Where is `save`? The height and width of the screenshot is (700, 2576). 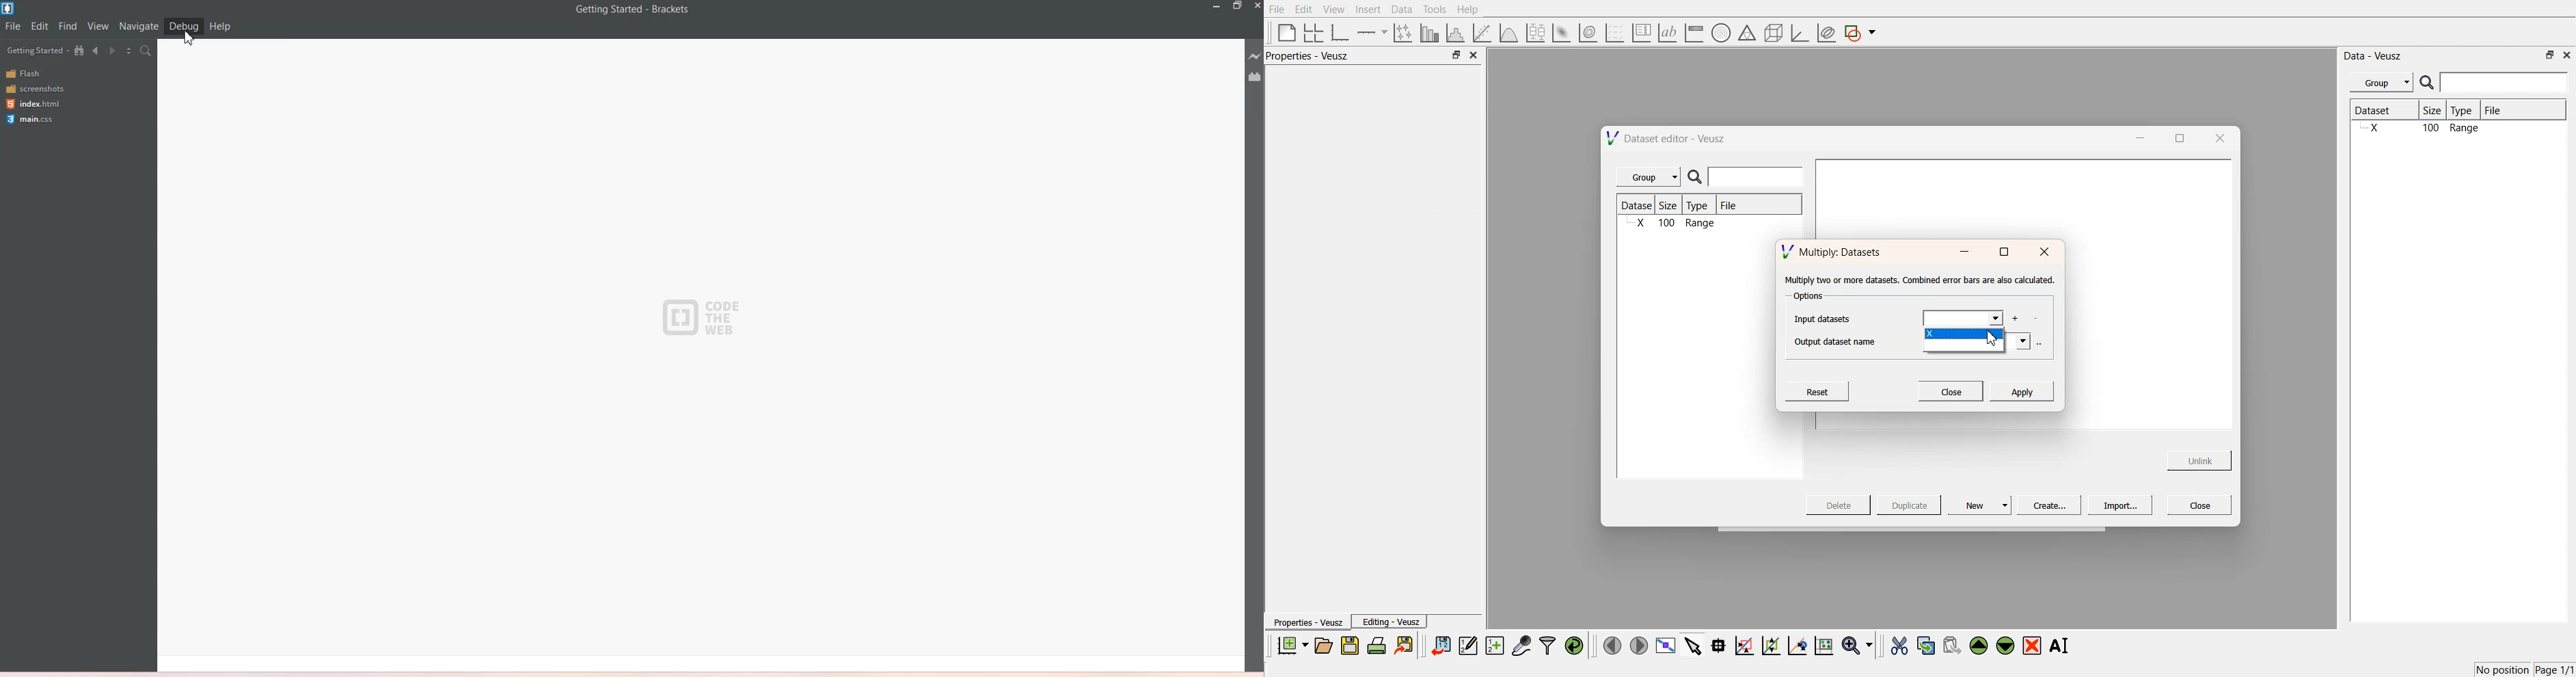
save is located at coordinates (1352, 646).